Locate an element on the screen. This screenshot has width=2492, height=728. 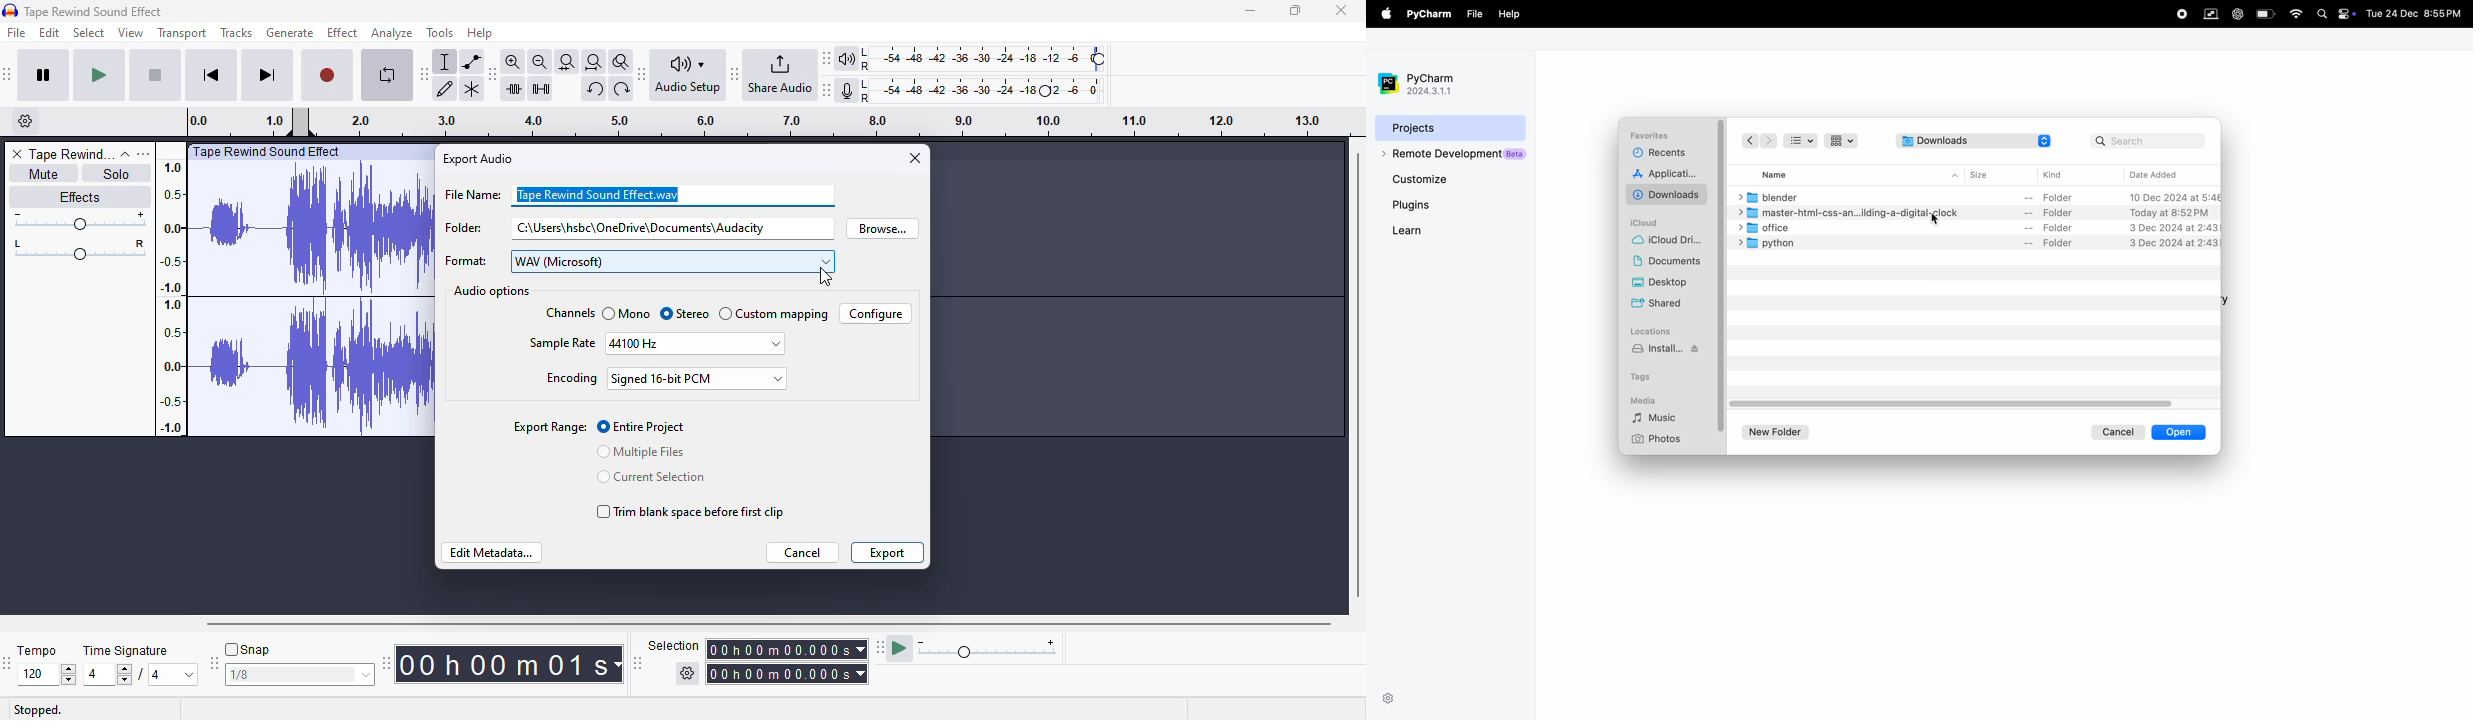
generate is located at coordinates (289, 33).